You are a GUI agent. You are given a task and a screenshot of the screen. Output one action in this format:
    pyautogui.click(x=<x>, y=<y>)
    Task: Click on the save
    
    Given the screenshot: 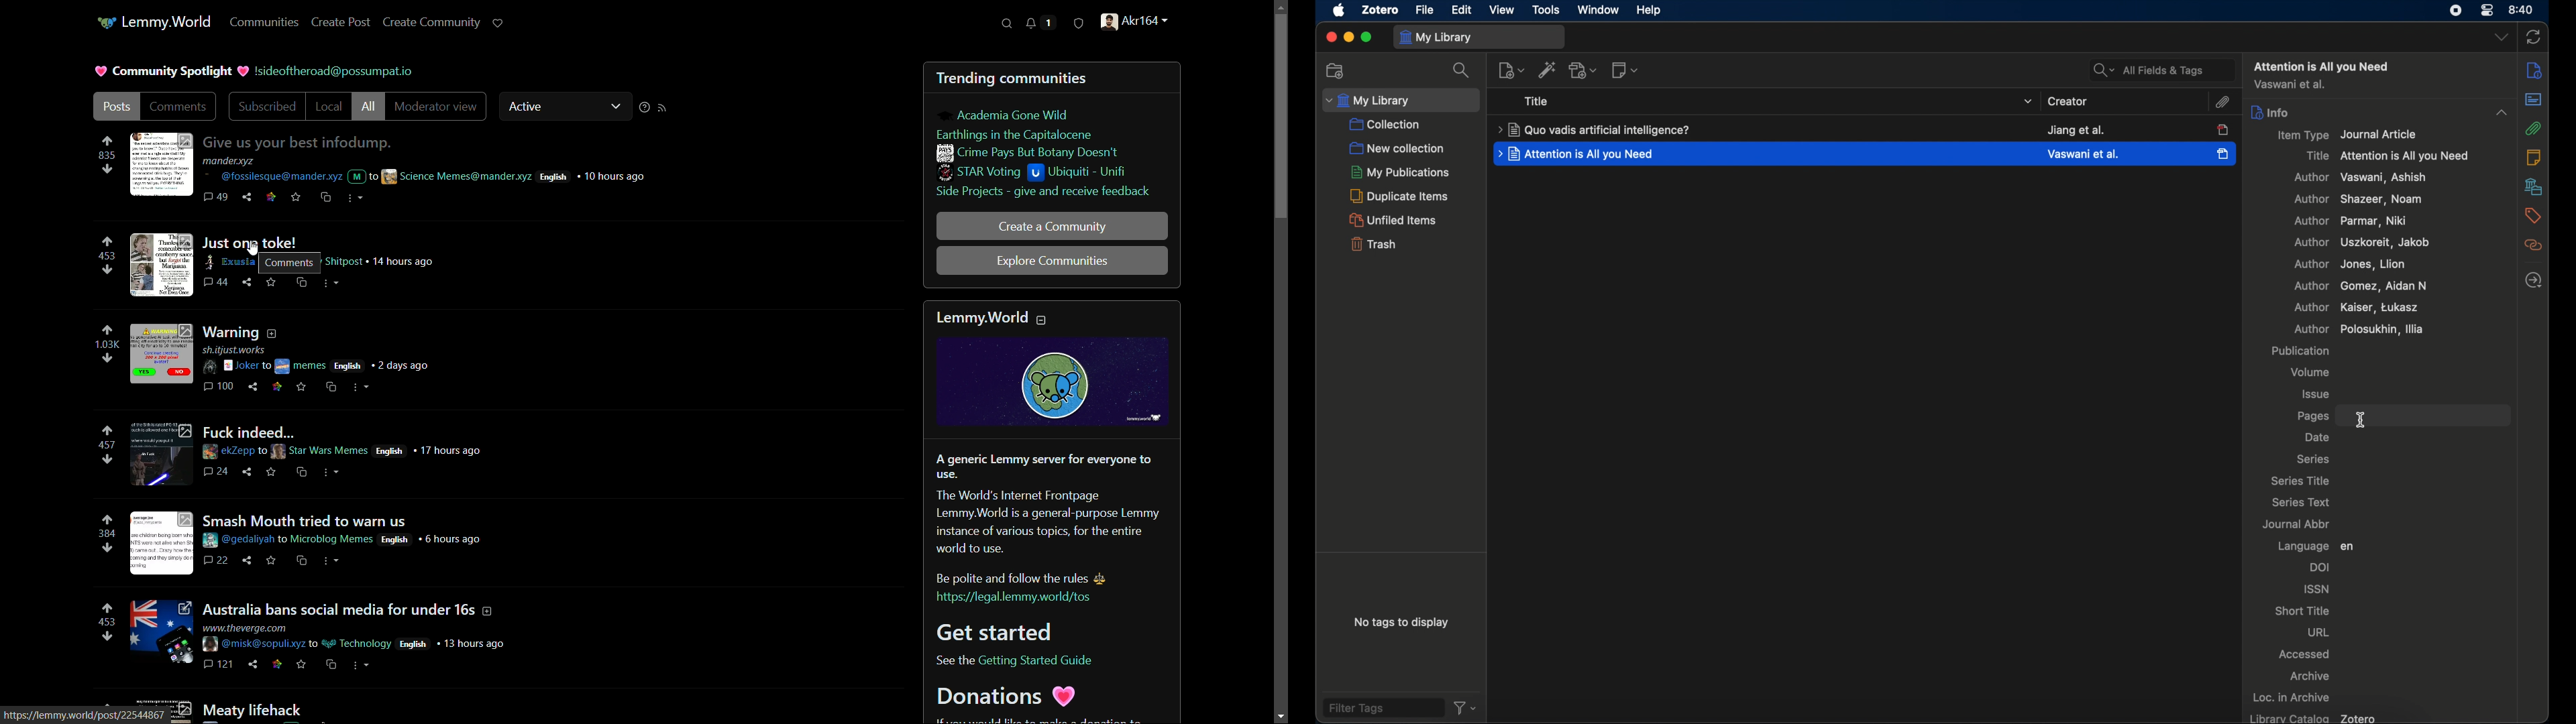 What is the action you would take?
    pyautogui.click(x=272, y=560)
    